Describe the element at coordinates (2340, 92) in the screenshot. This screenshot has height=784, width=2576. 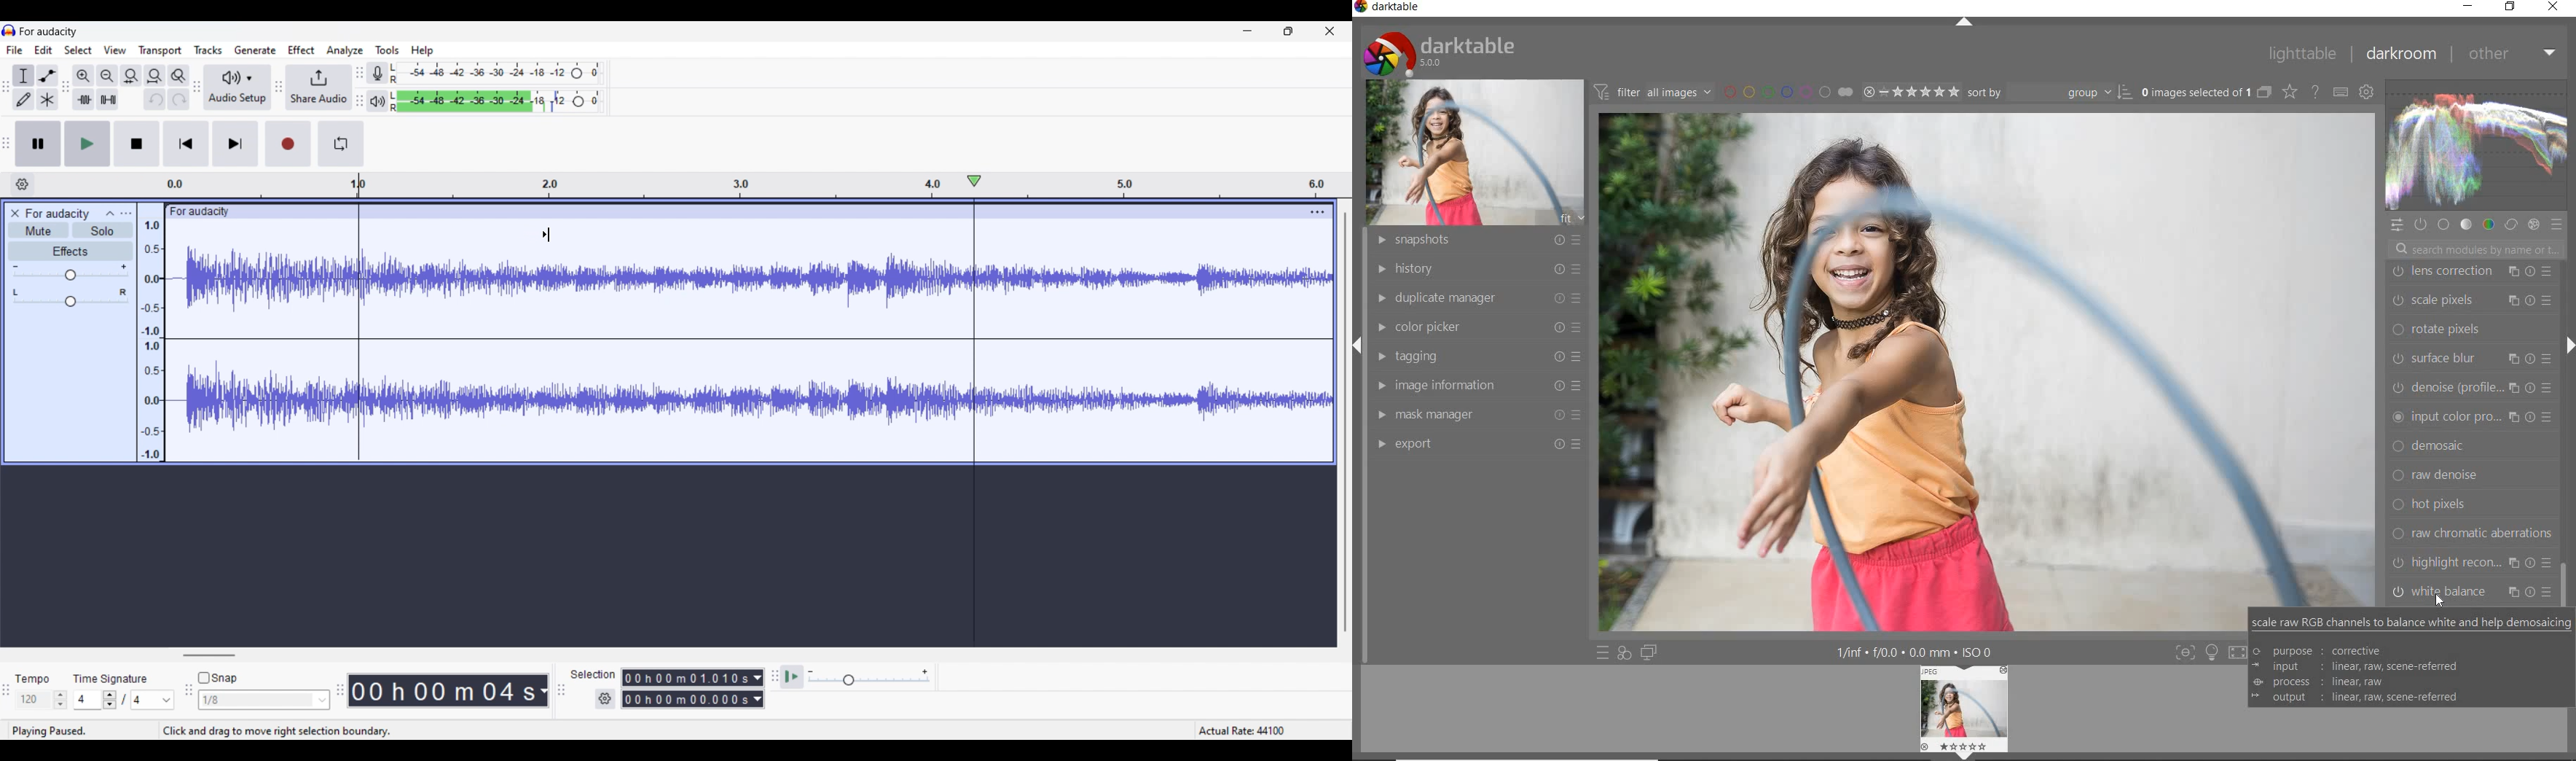
I see `define keyboard shortcut` at that location.